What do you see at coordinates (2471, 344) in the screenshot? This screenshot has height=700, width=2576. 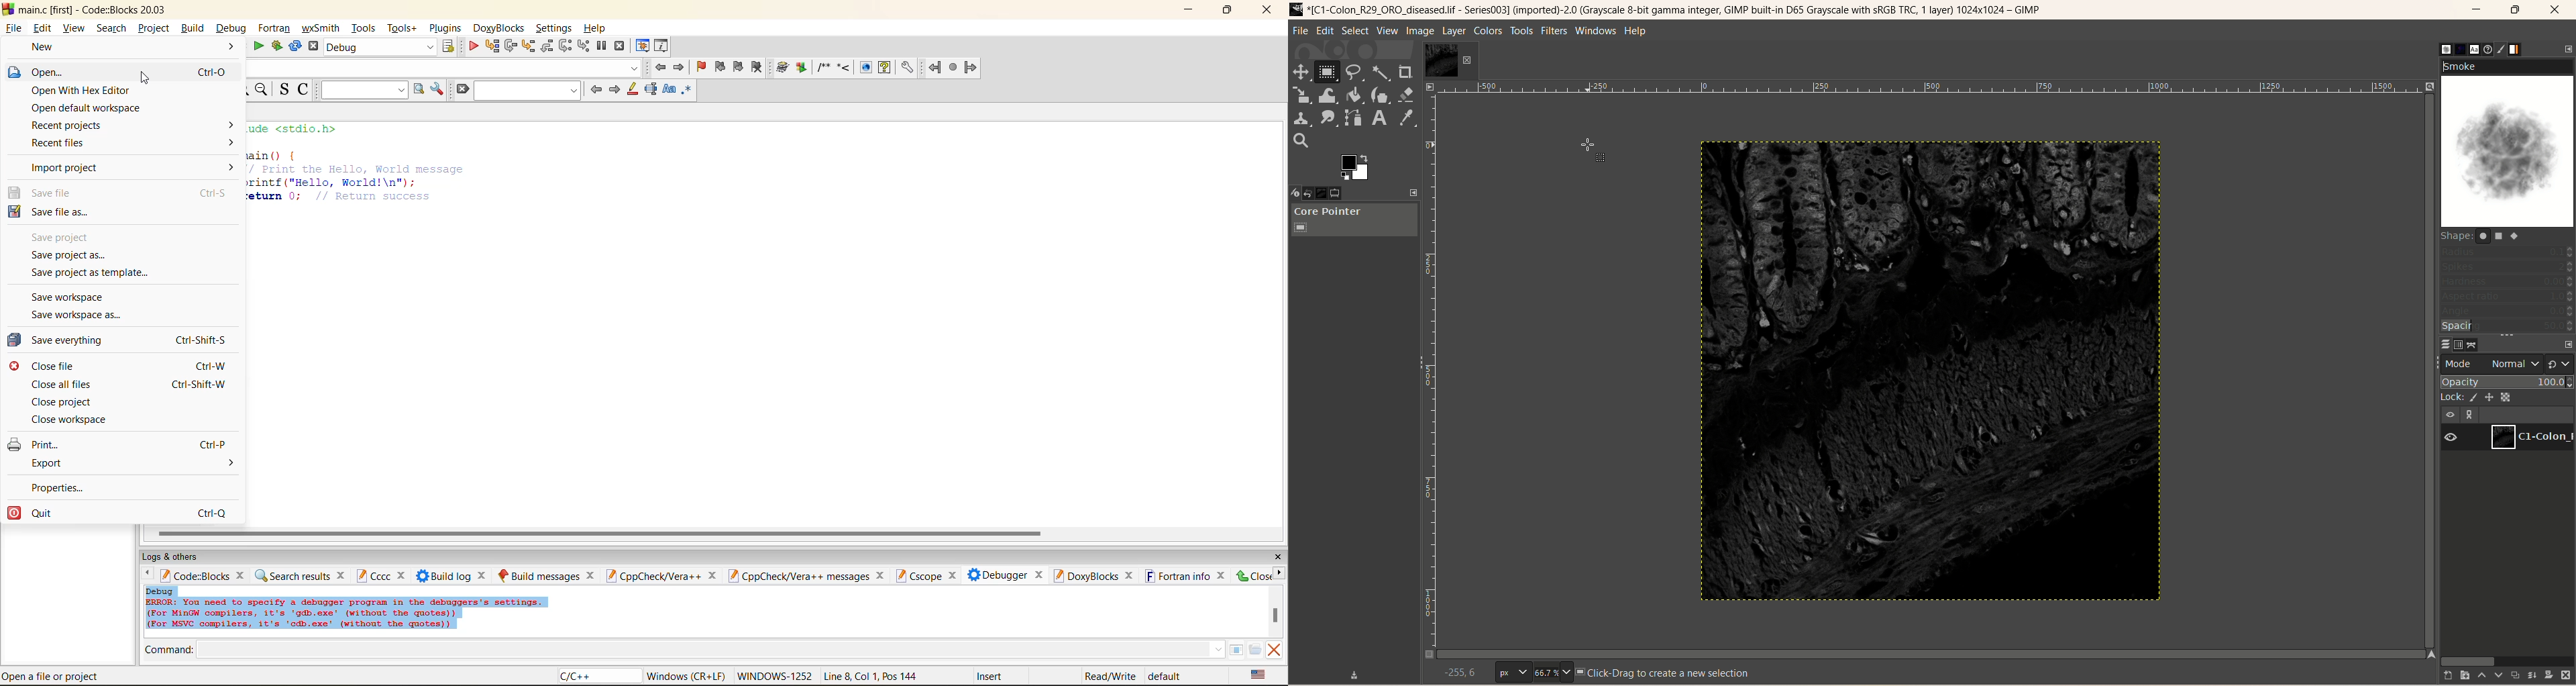 I see `path` at bounding box center [2471, 344].